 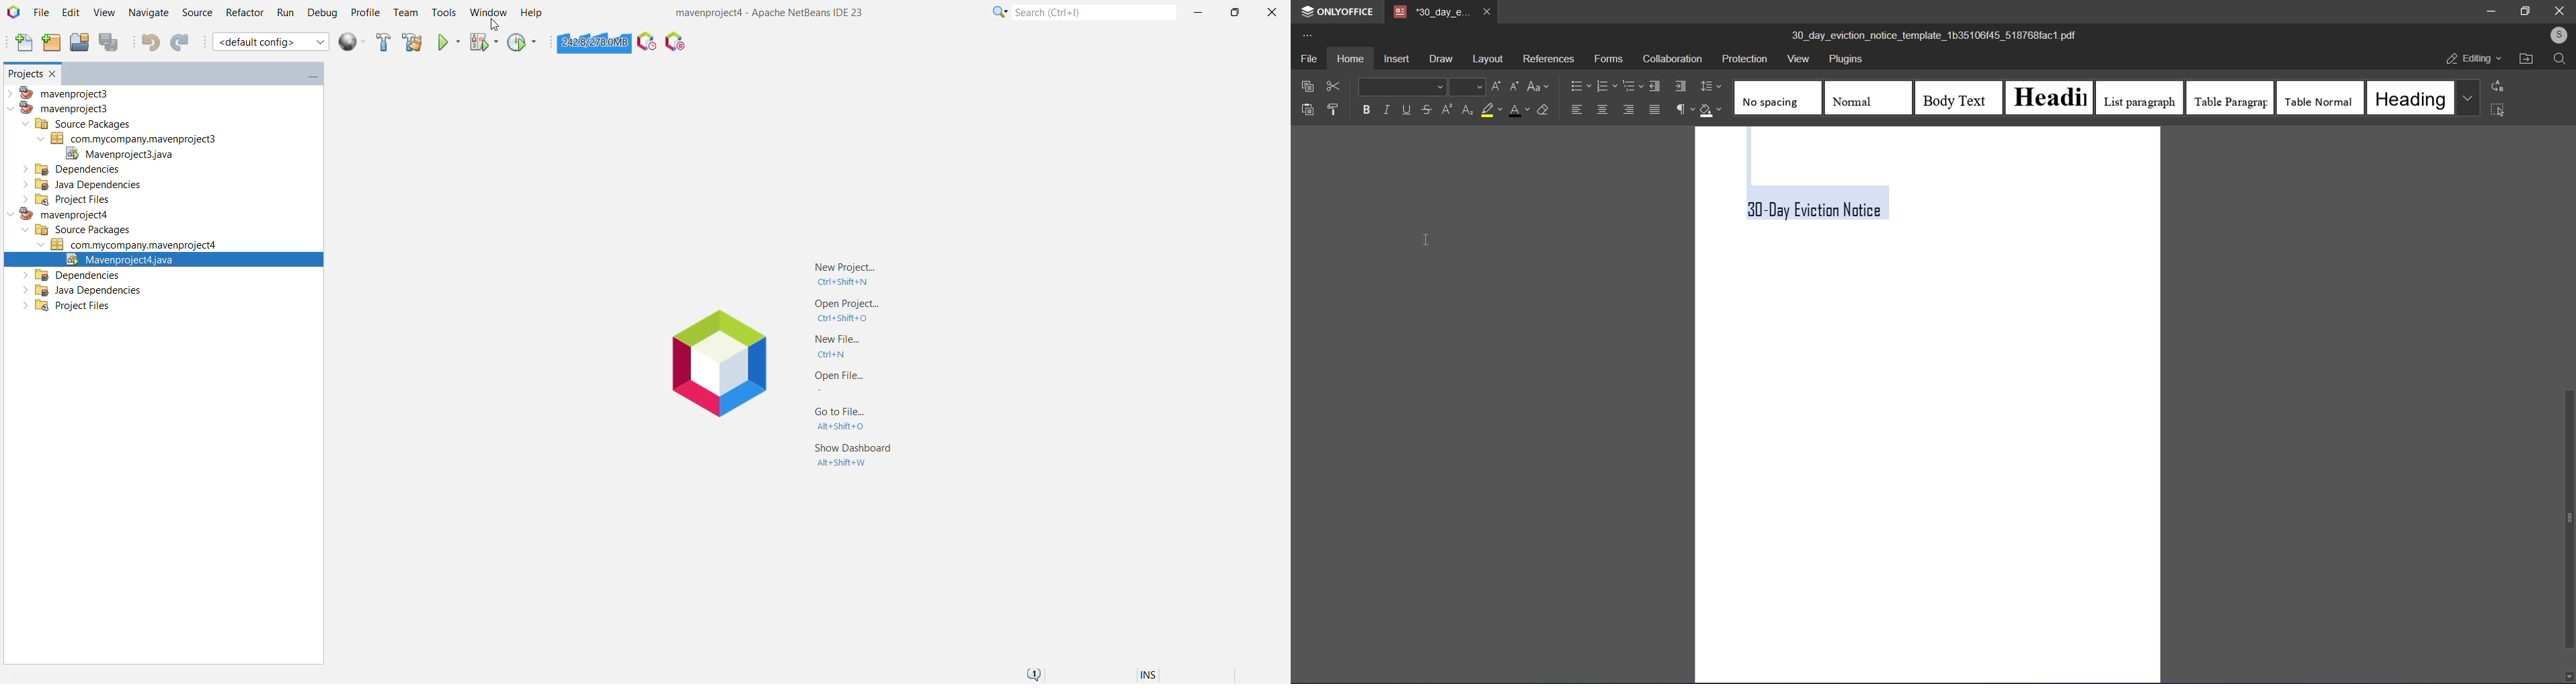 I want to click on font style, so click(x=1401, y=86).